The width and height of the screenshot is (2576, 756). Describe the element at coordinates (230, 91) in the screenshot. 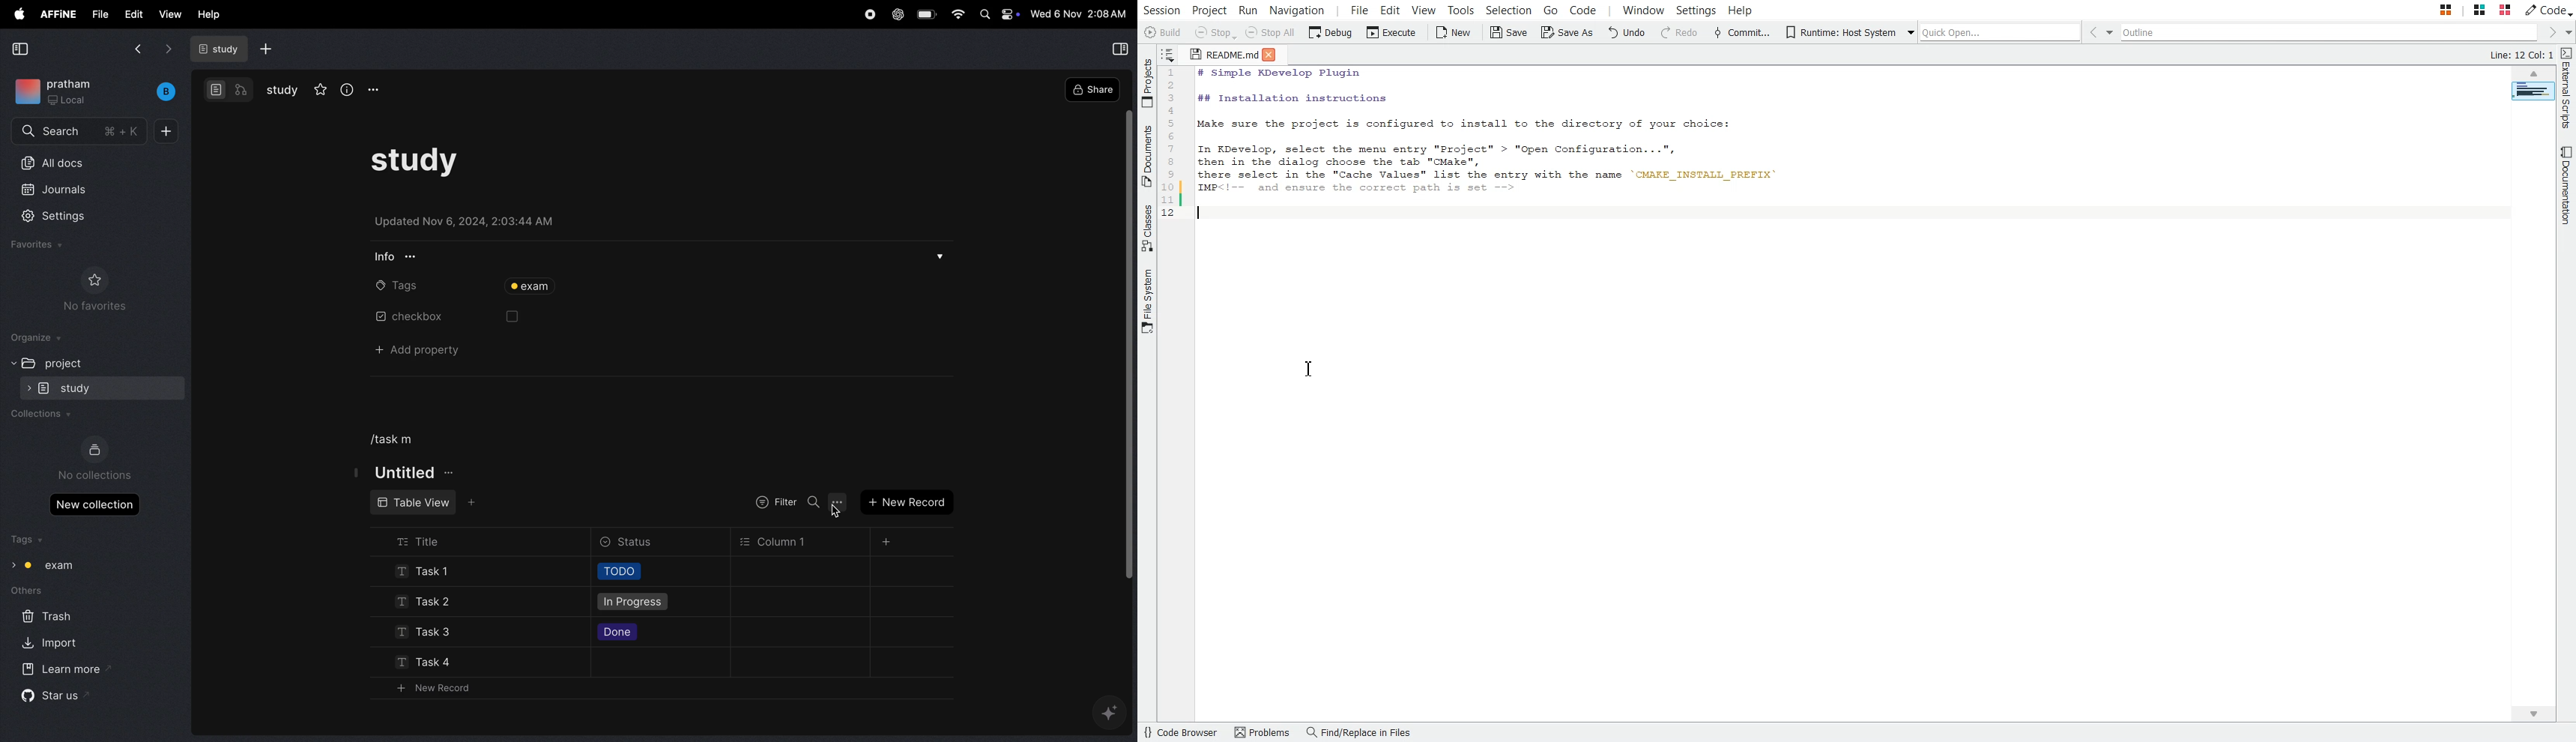

I see `modes` at that location.